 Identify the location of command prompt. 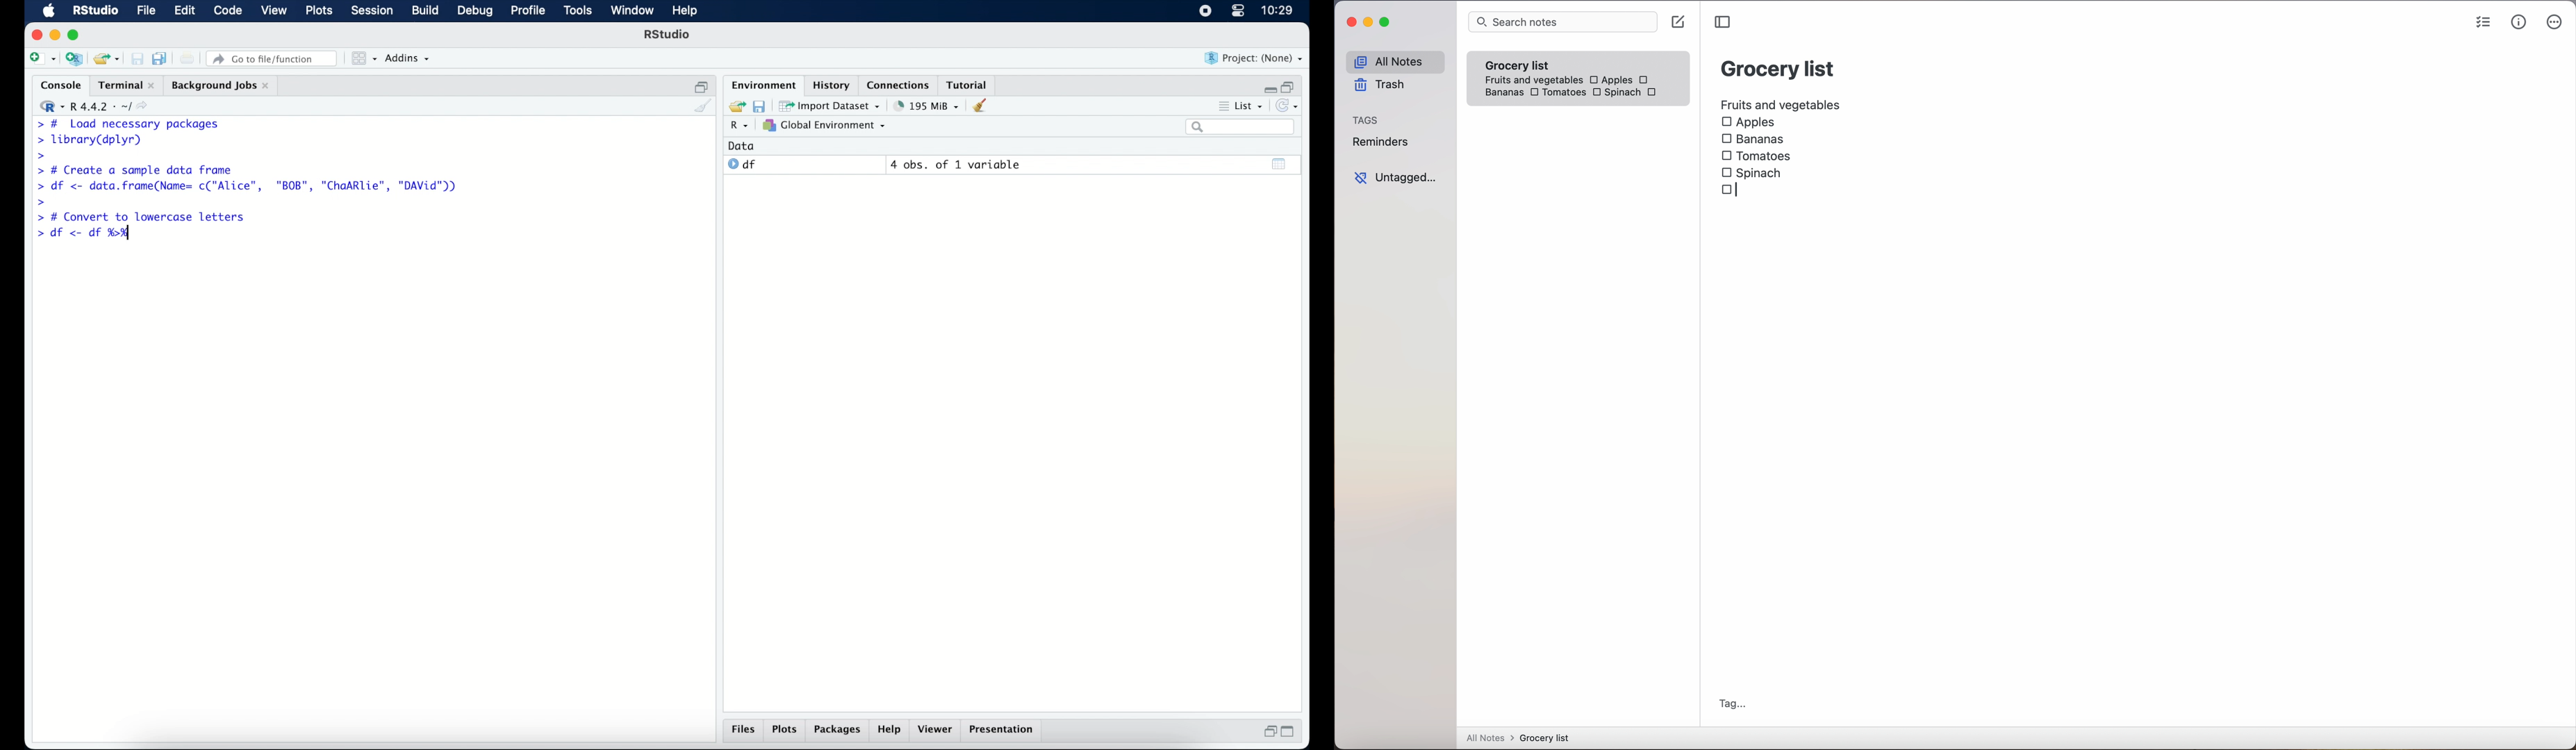
(38, 156).